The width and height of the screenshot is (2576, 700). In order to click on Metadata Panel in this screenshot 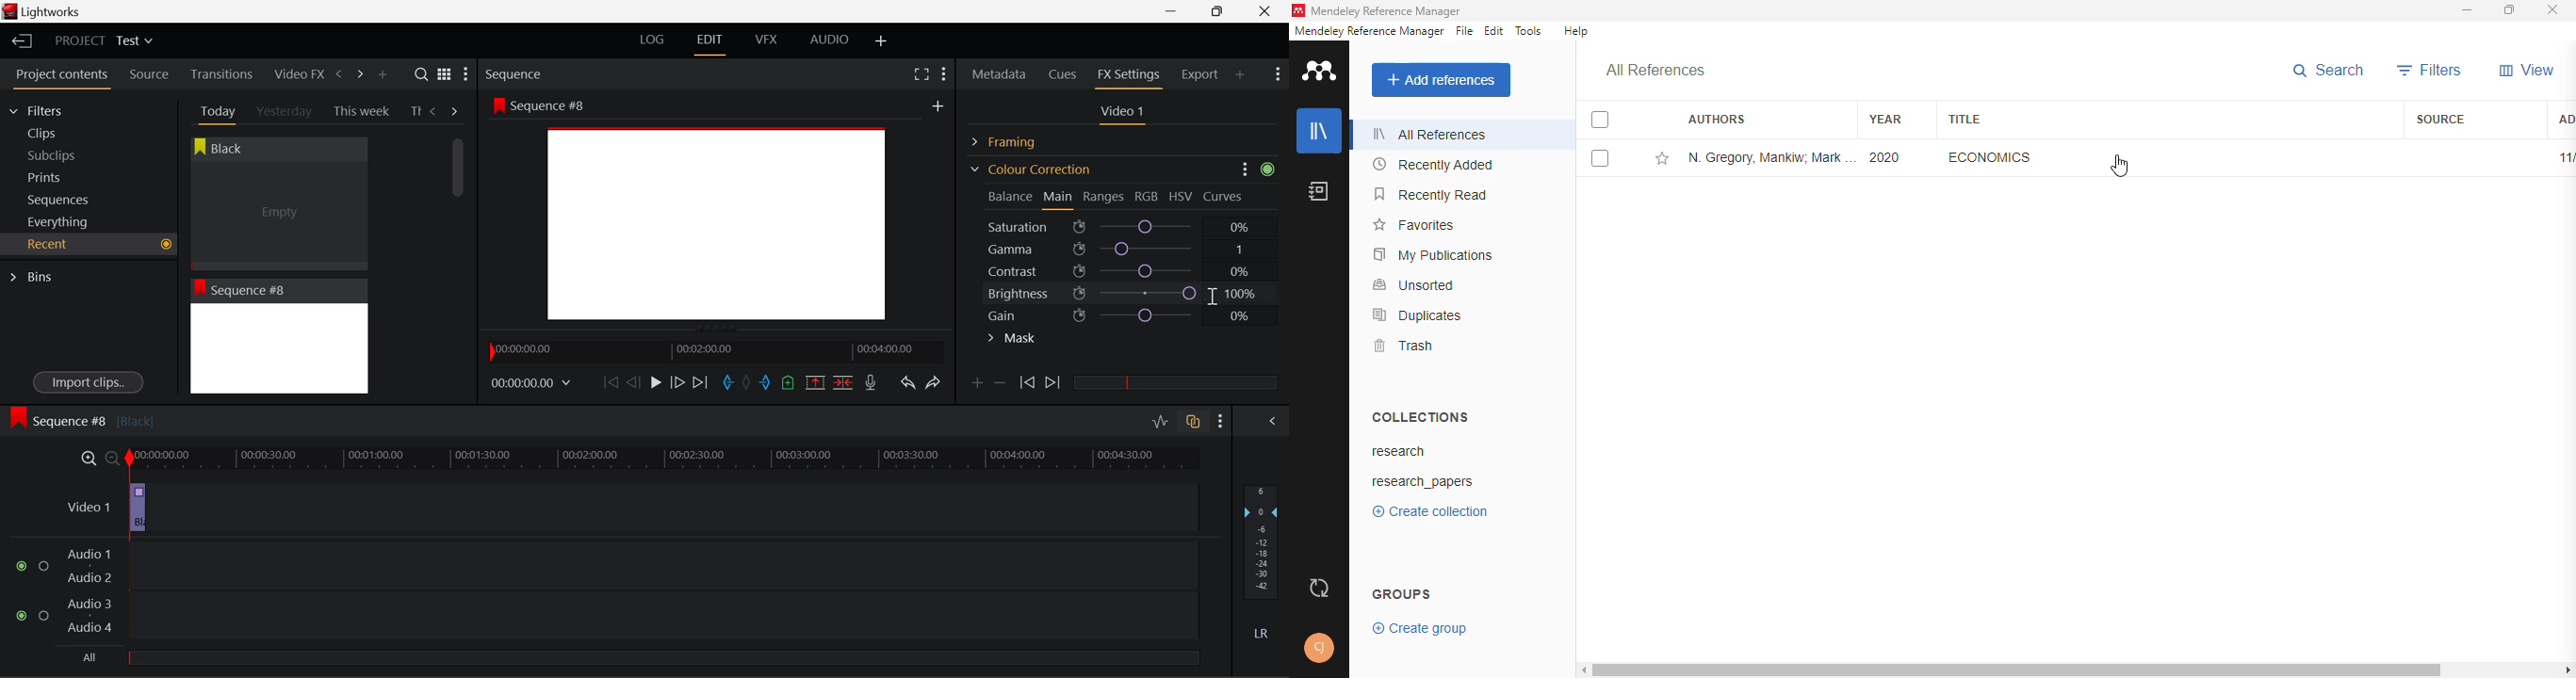, I will do `click(1001, 72)`.